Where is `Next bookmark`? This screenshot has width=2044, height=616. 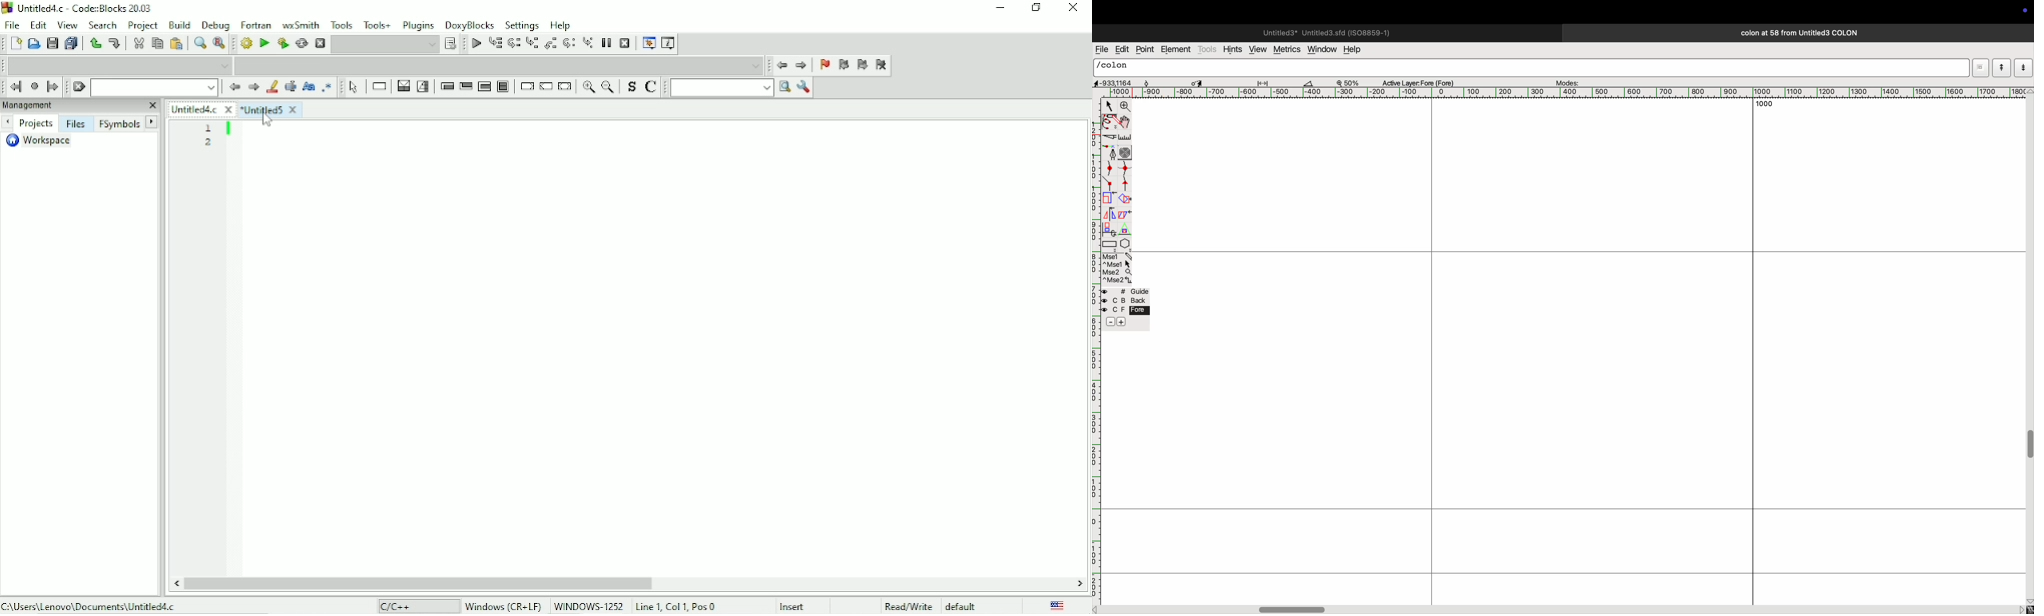 Next bookmark is located at coordinates (862, 64).